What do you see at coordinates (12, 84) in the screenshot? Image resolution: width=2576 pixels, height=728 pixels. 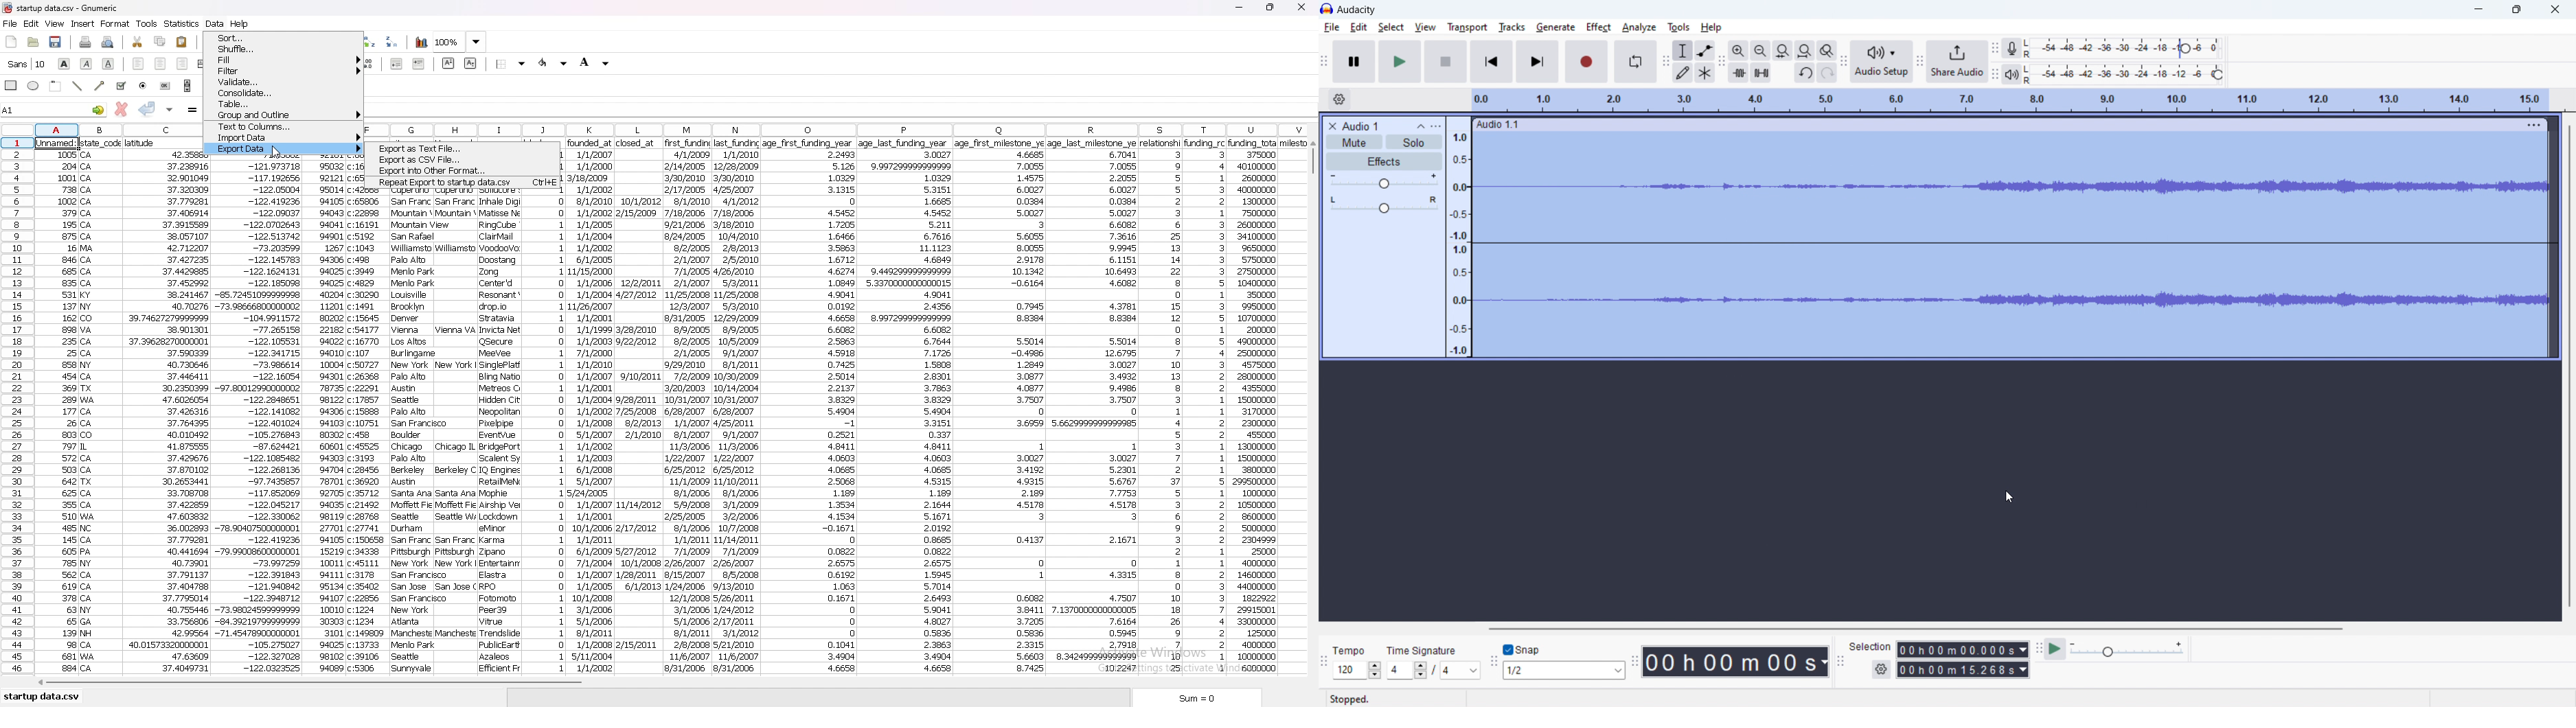 I see `rectangle` at bounding box center [12, 84].